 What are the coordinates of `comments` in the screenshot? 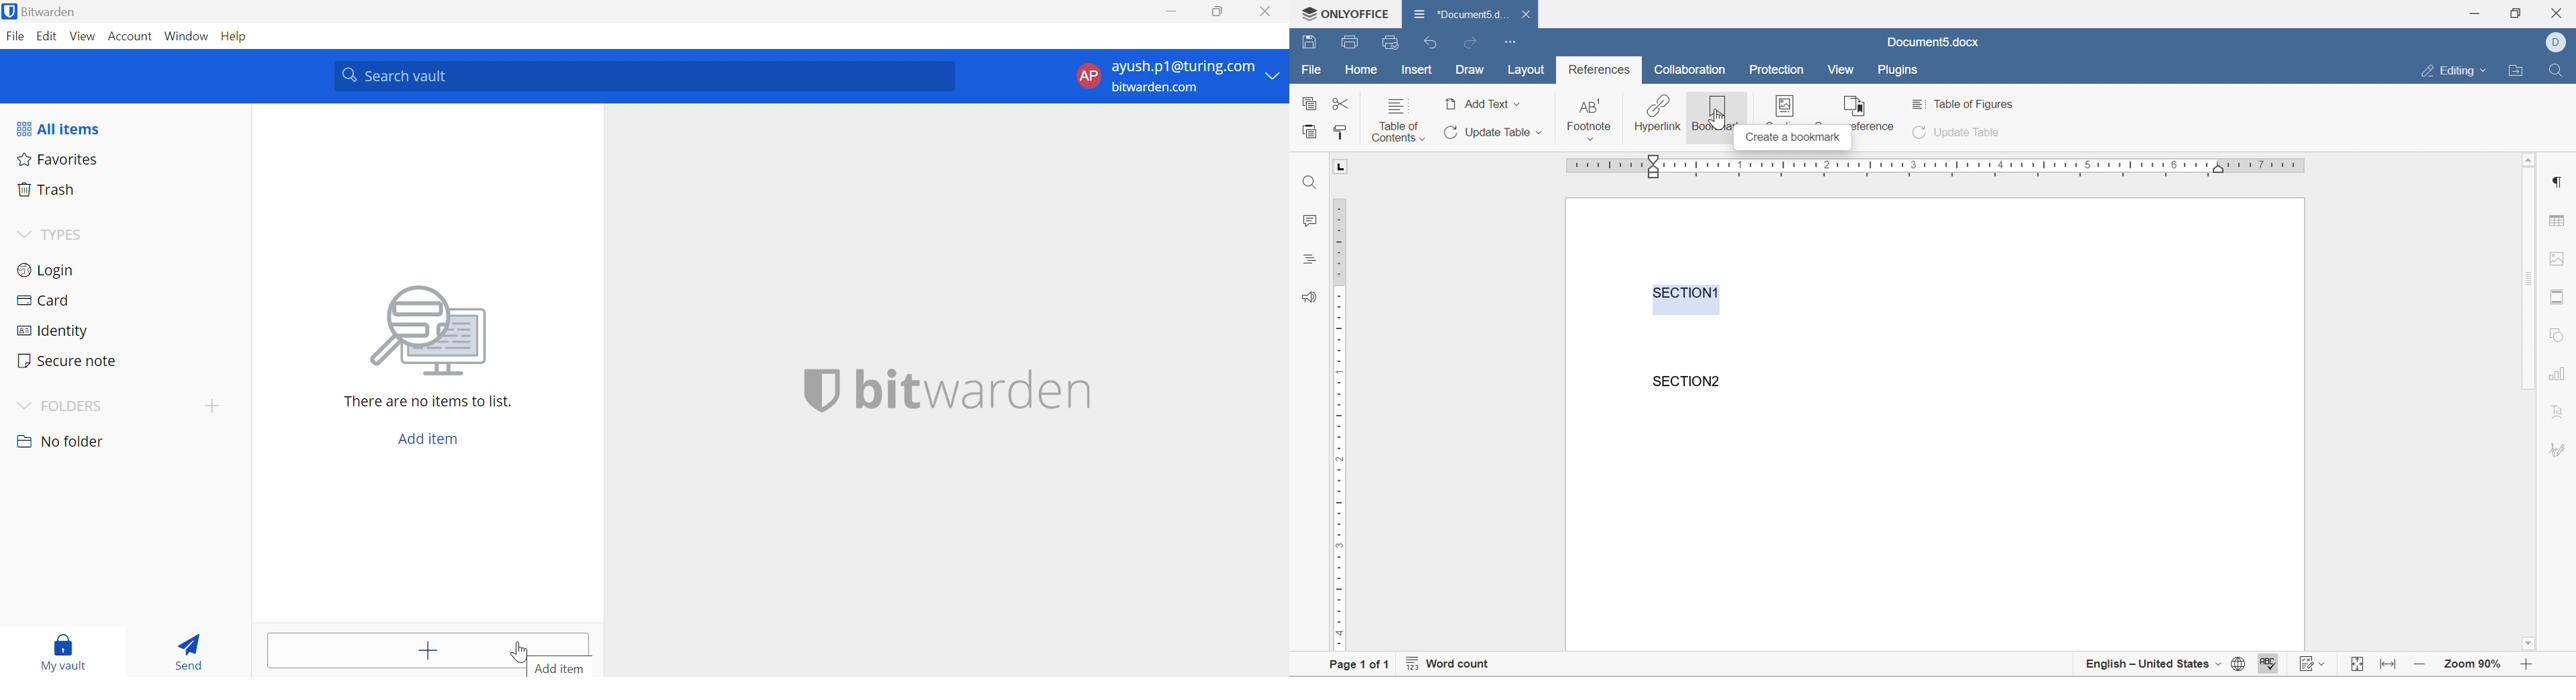 It's located at (1304, 220).